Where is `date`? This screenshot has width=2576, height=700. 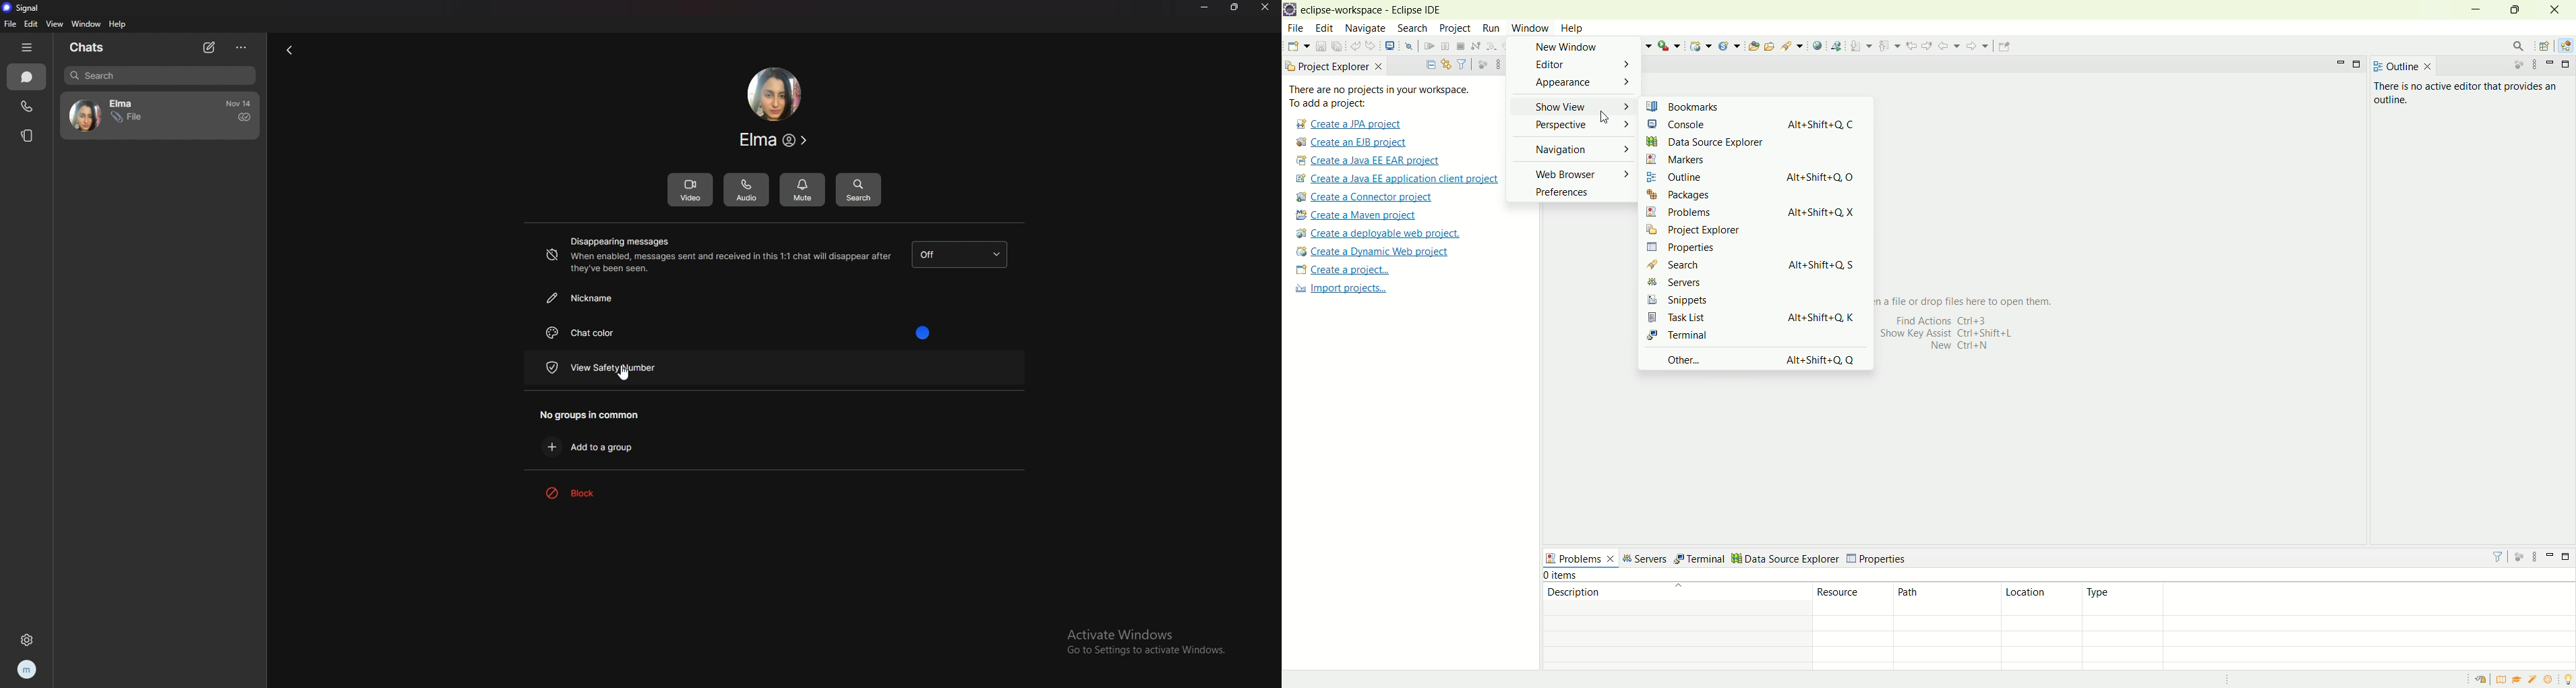 date is located at coordinates (240, 104).